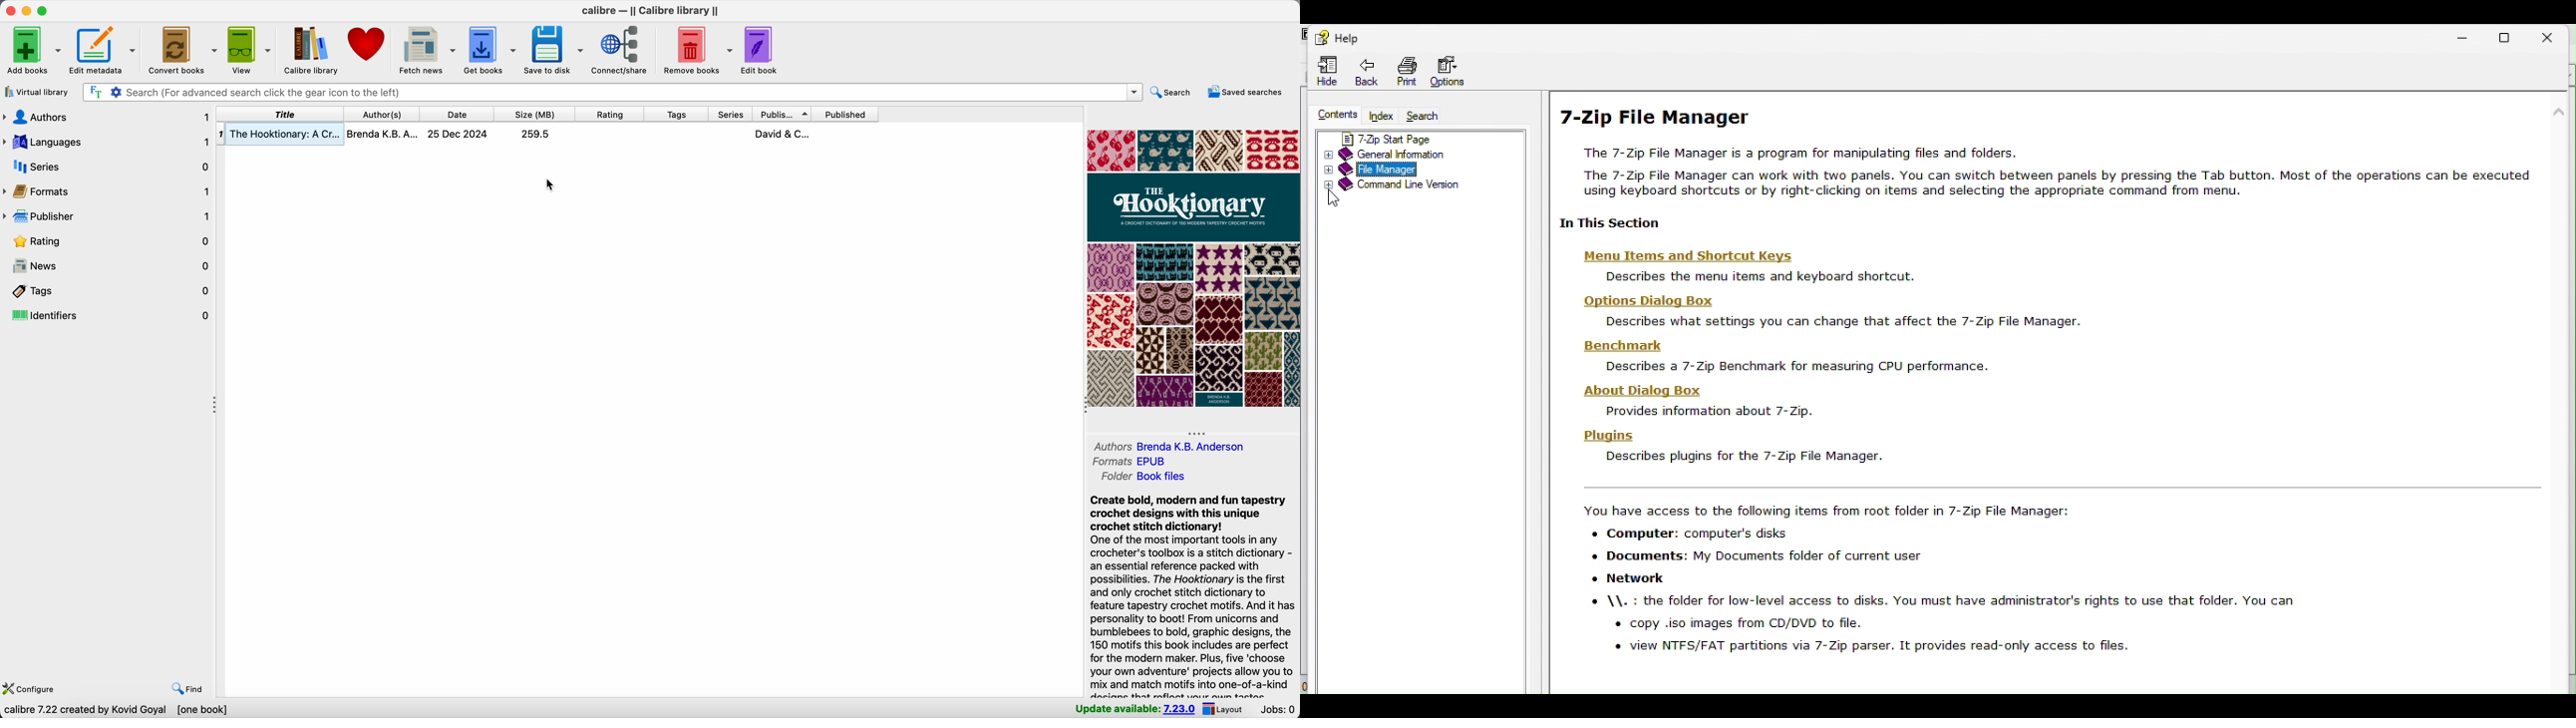 The height and width of the screenshot is (728, 2576). Describe the element at coordinates (1618, 436) in the screenshot. I see `Plugins` at that location.